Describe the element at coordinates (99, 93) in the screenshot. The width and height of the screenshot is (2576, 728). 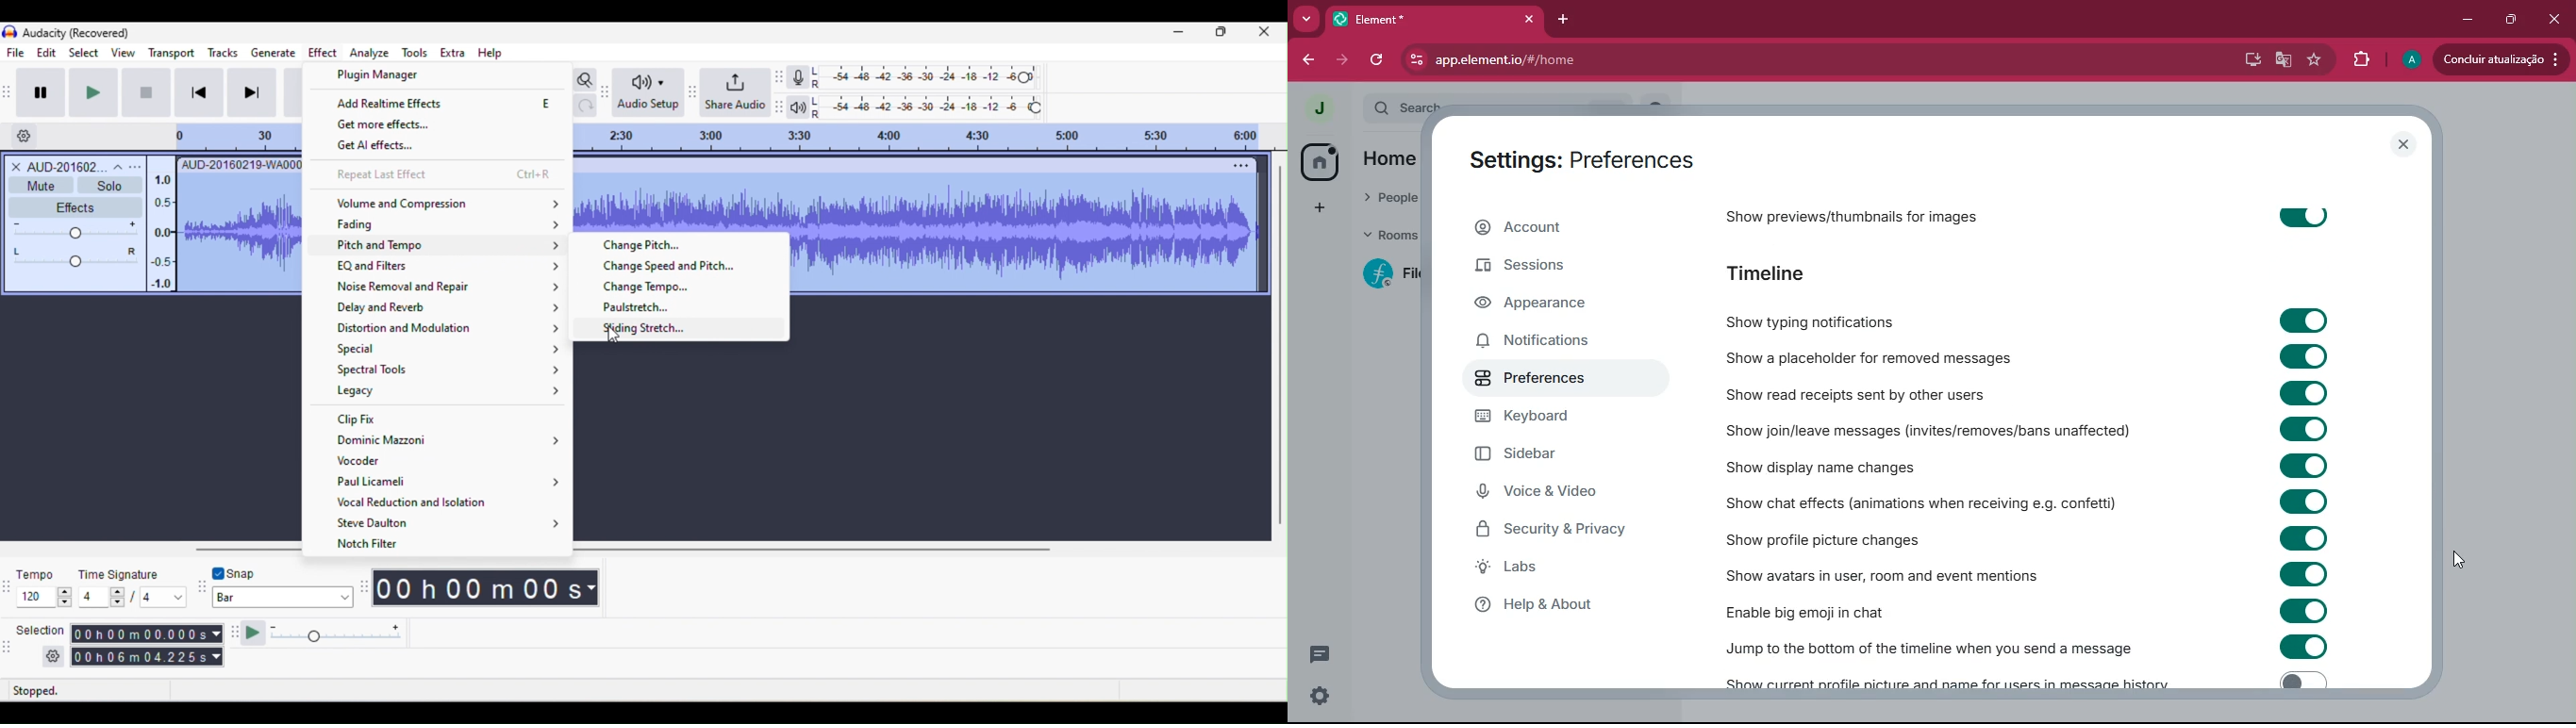
I see `play` at that location.